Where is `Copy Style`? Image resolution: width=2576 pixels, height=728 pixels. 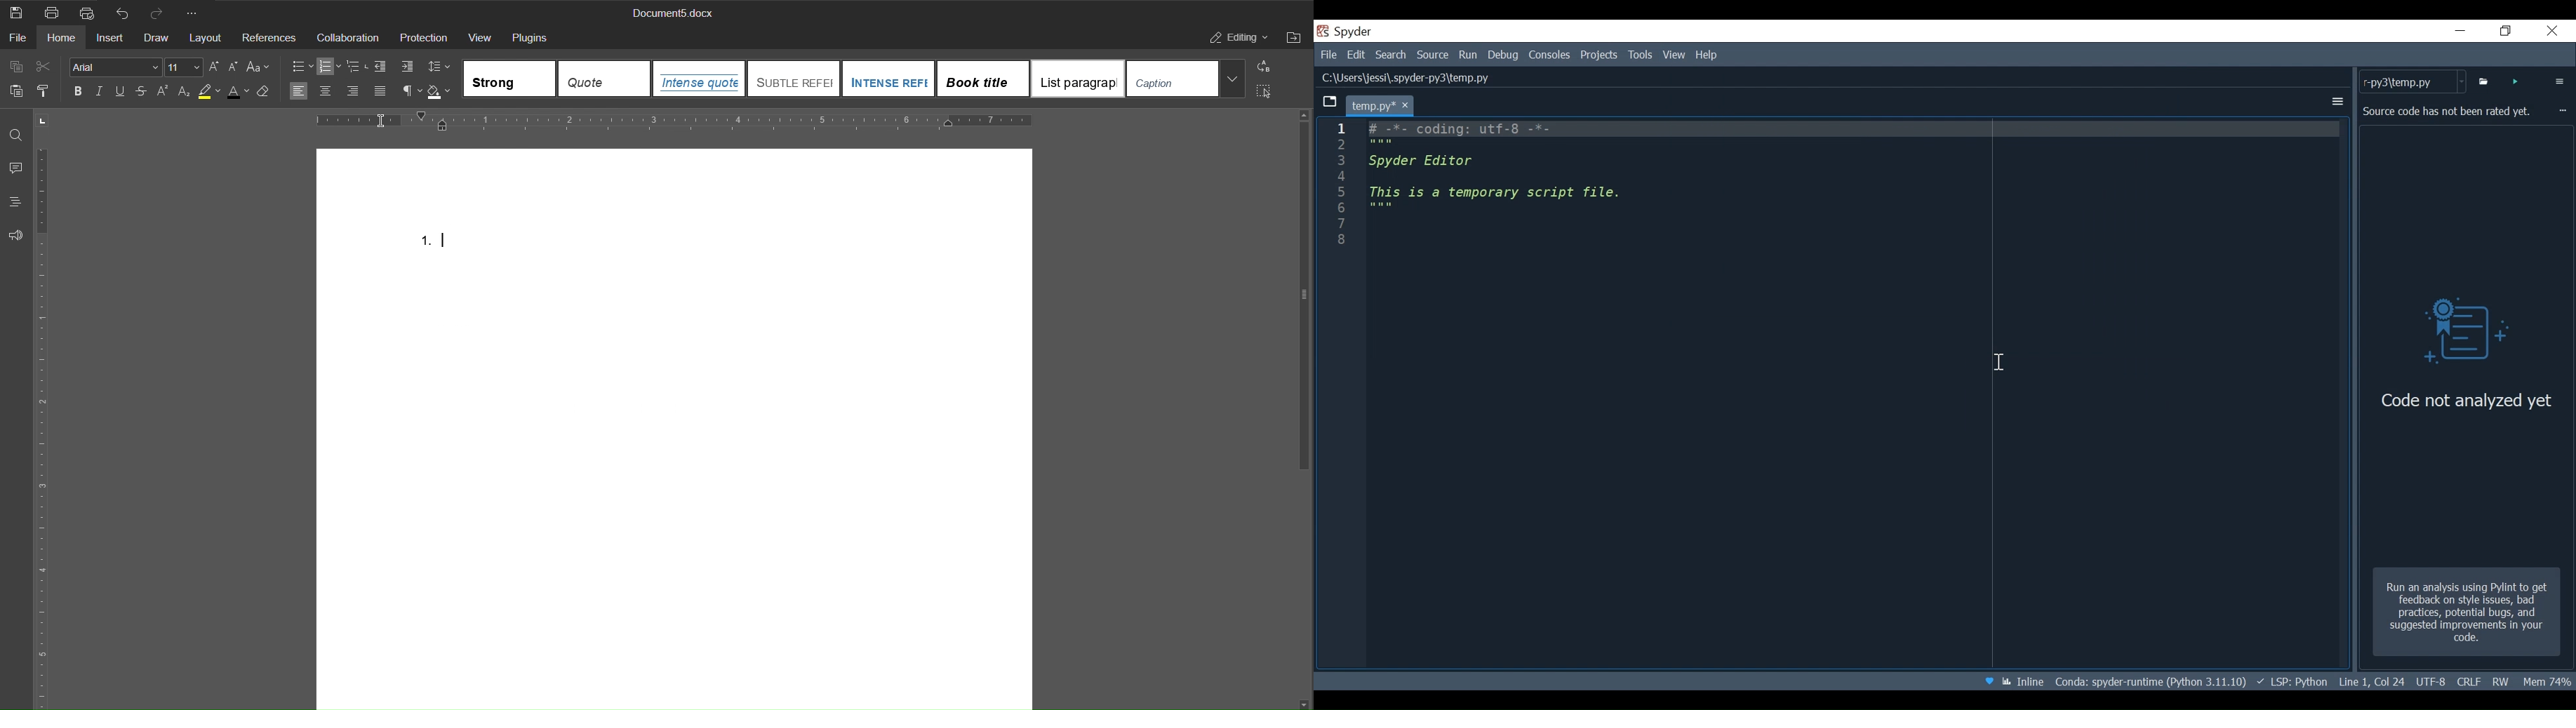 Copy Style is located at coordinates (48, 92).